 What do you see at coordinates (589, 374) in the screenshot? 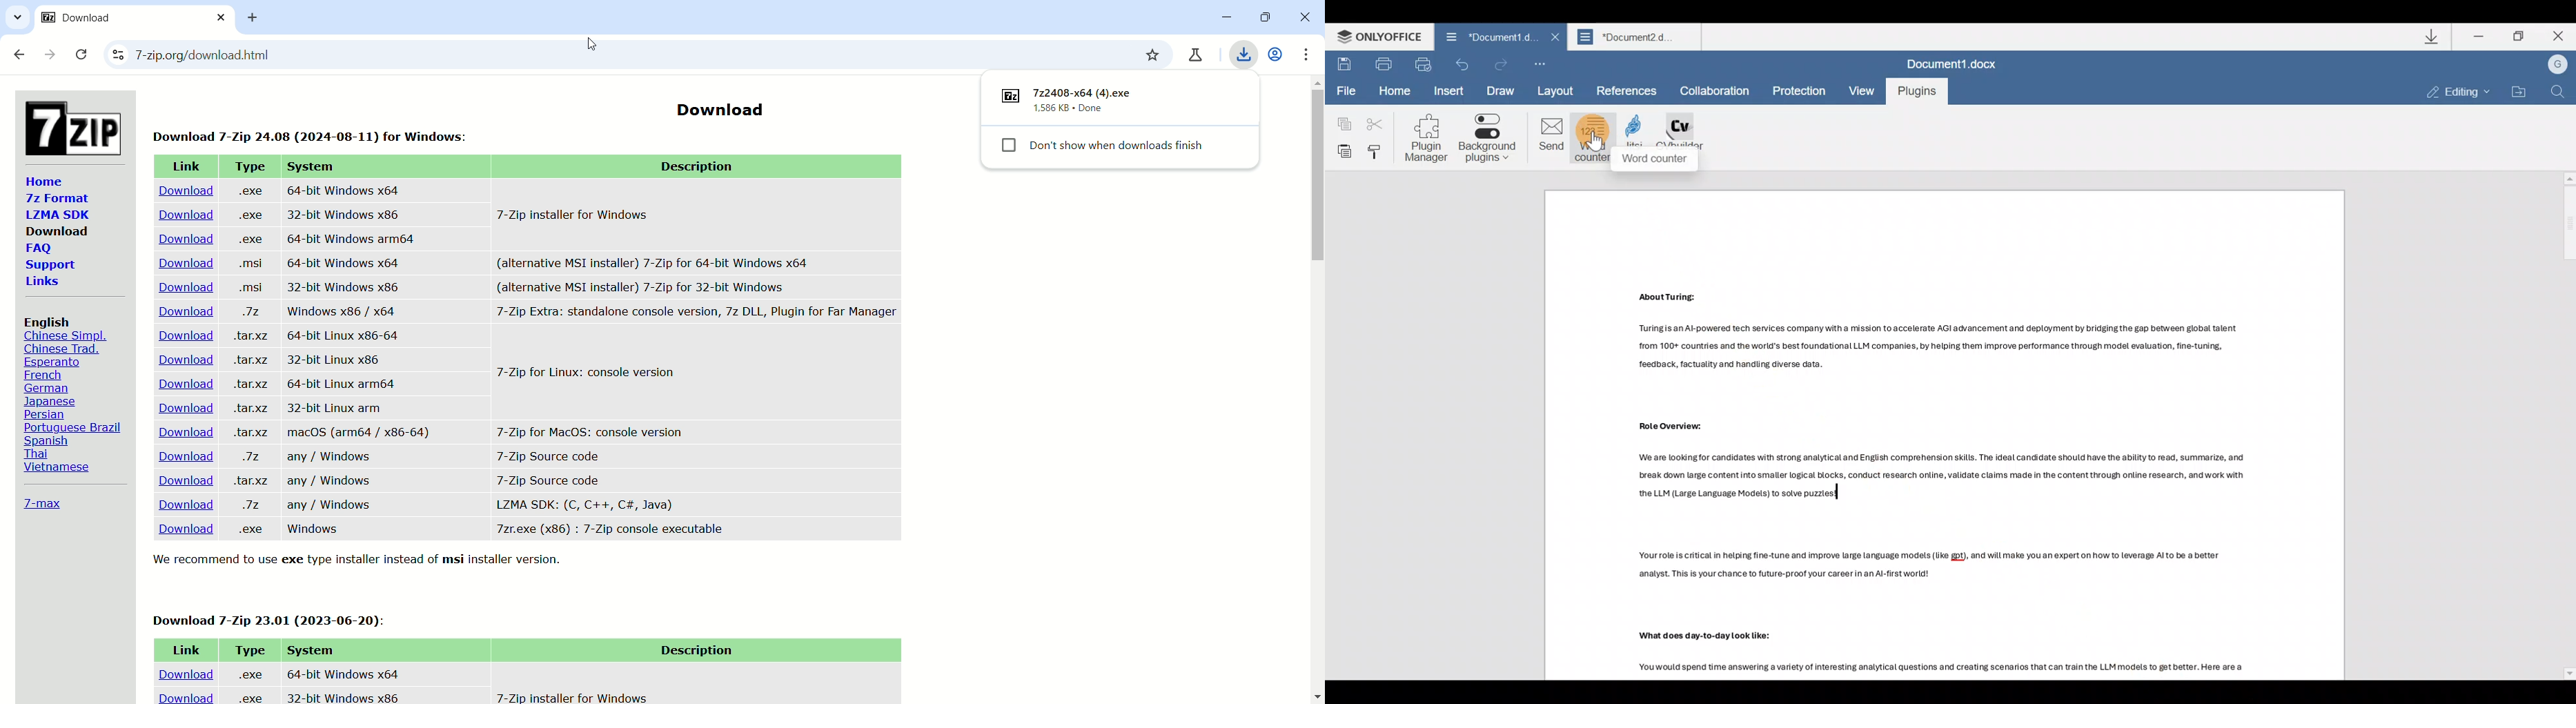
I see `7-Zip for Linux: console version` at bounding box center [589, 374].